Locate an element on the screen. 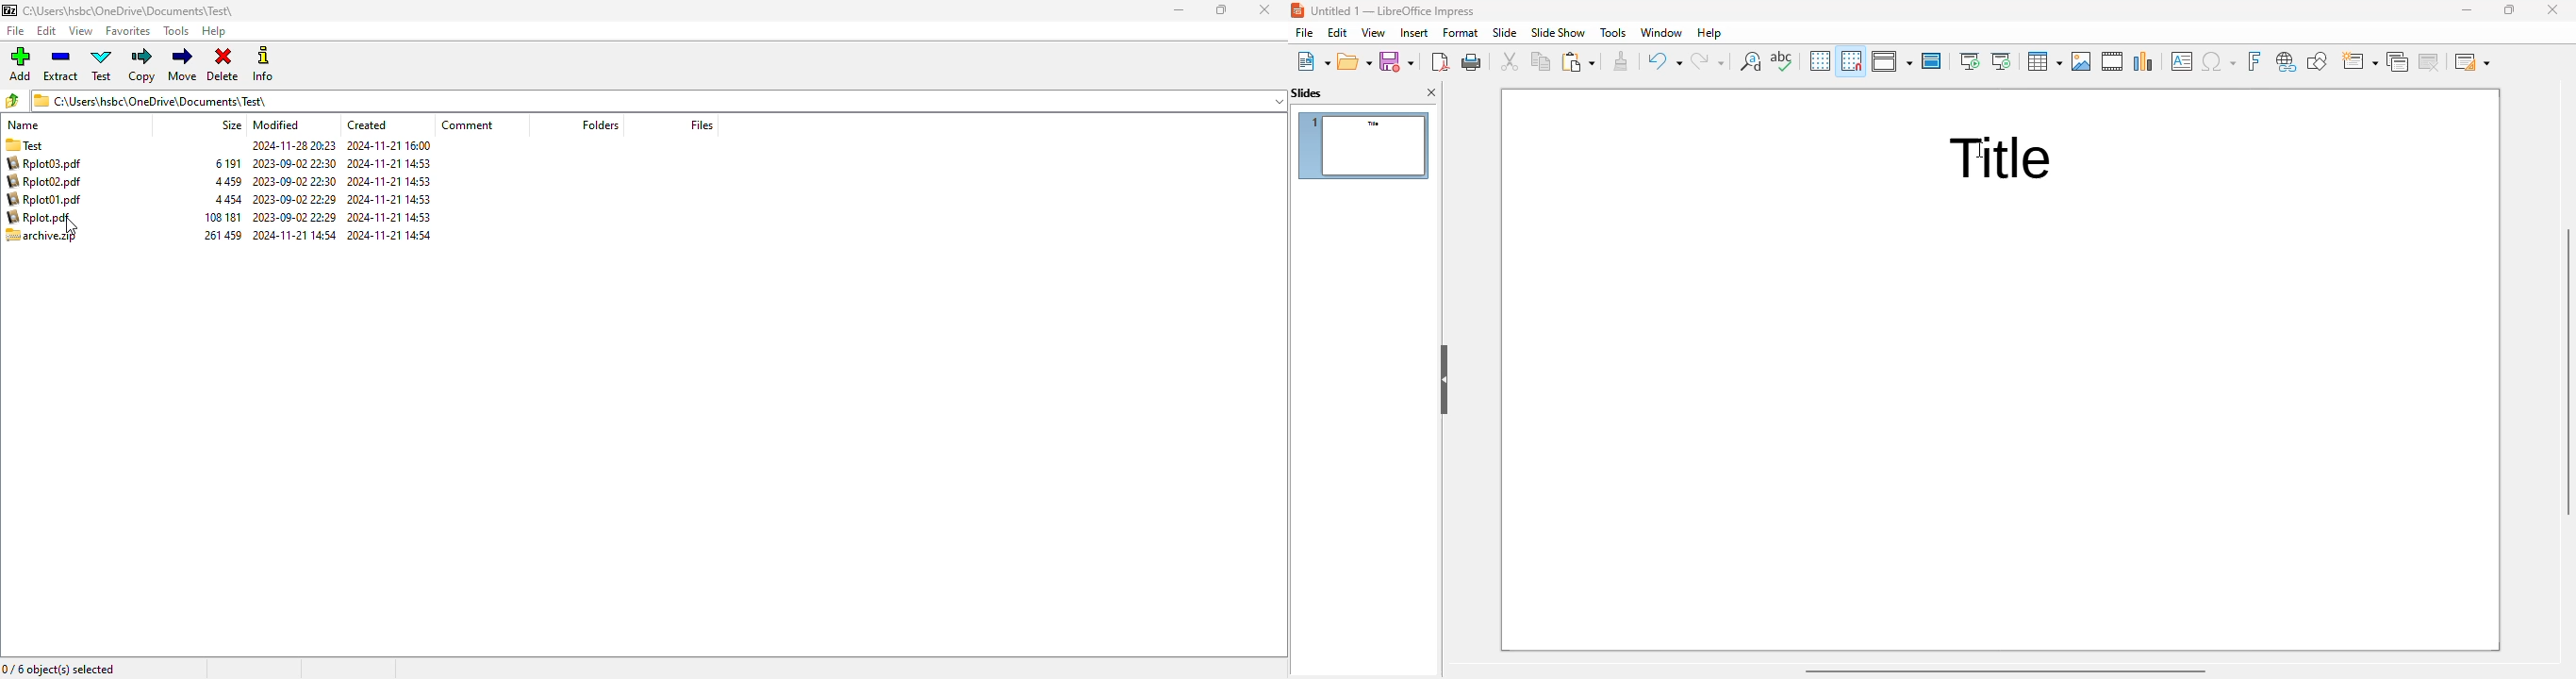  favorites is located at coordinates (129, 31).